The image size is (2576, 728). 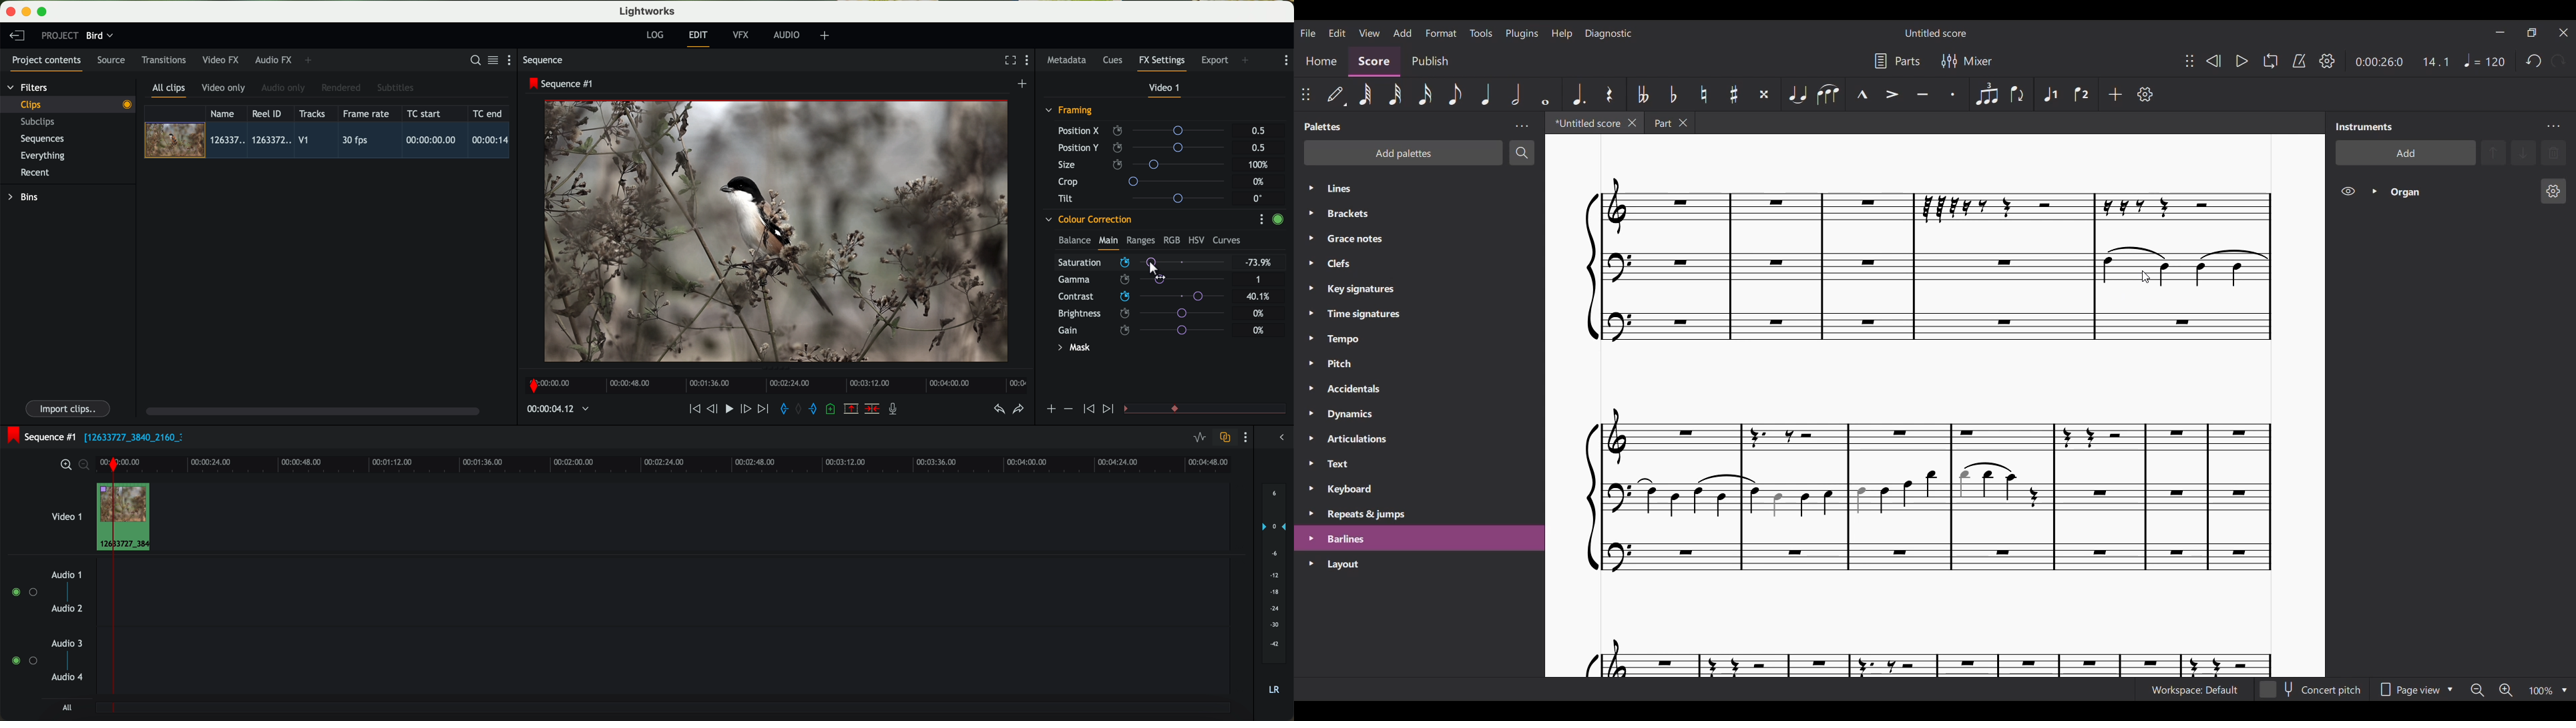 What do you see at coordinates (492, 60) in the screenshot?
I see `toggle between list and title view` at bounding box center [492, 60].